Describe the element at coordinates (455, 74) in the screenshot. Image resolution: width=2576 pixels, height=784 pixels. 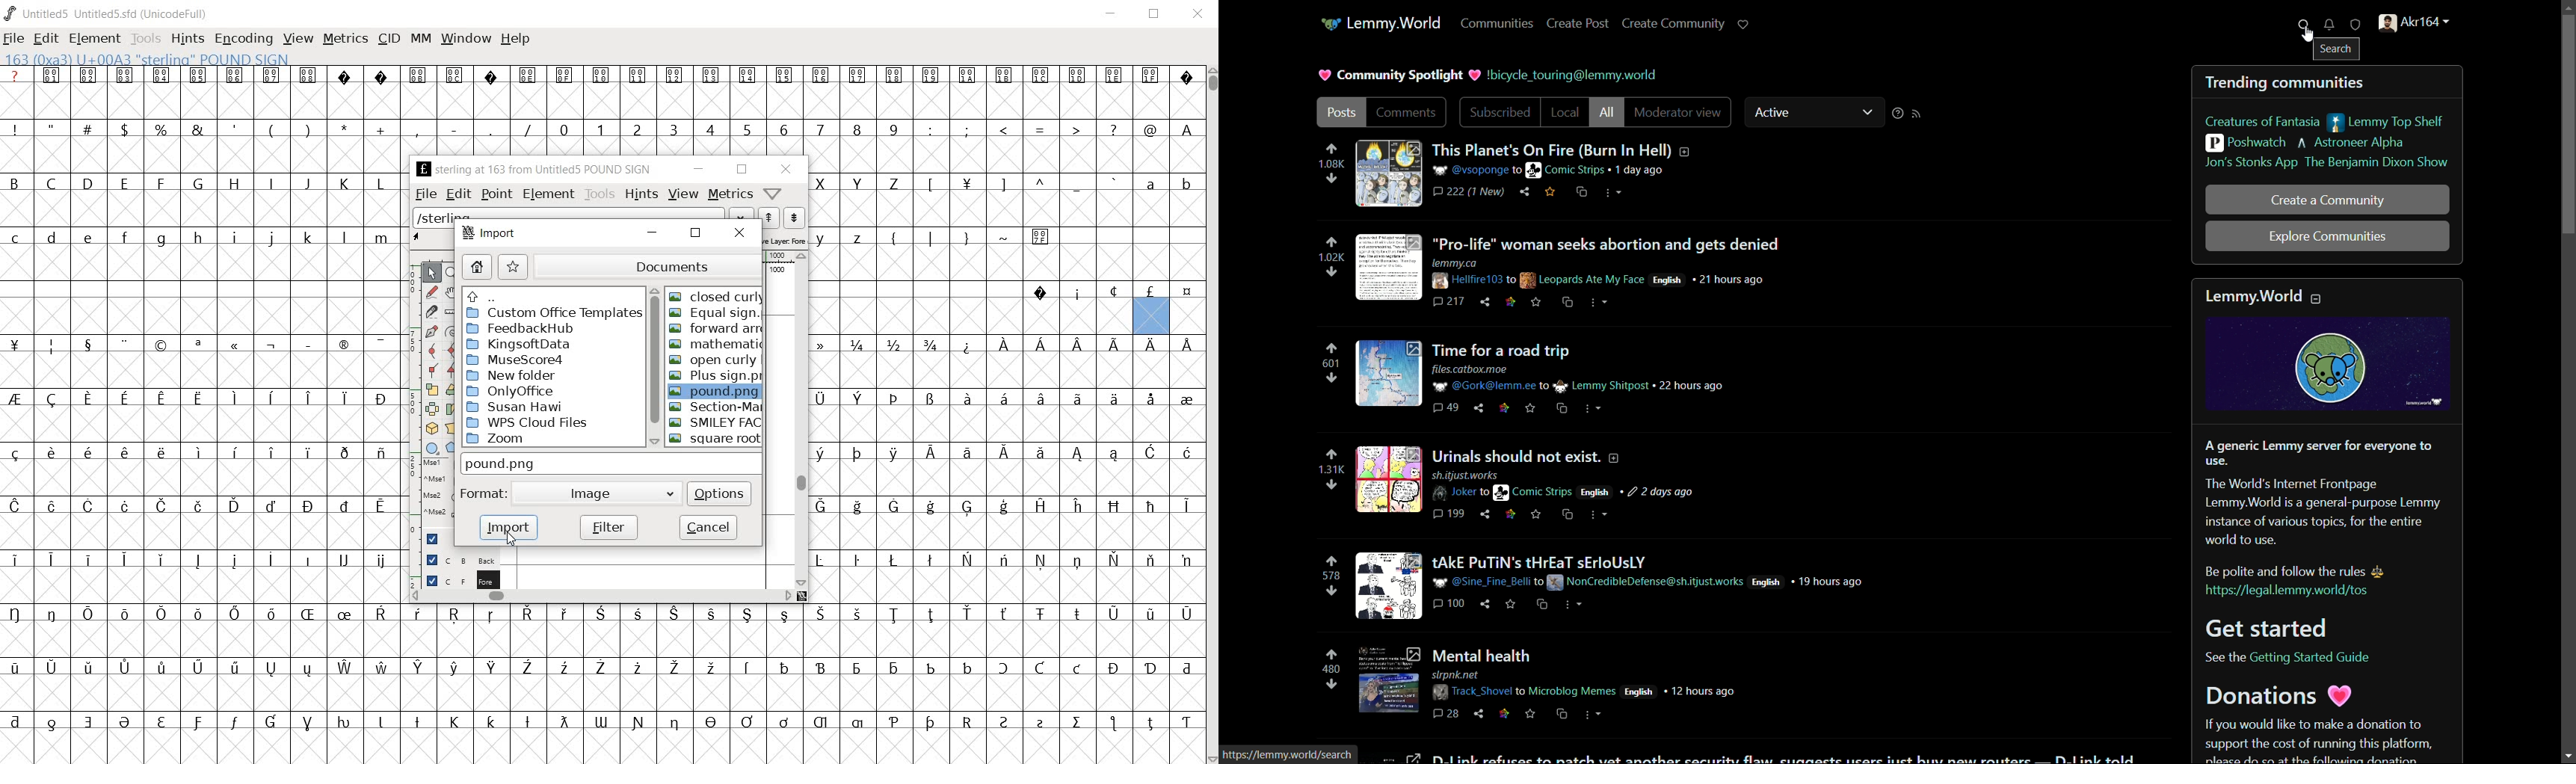
I see `Symbol` at that location.